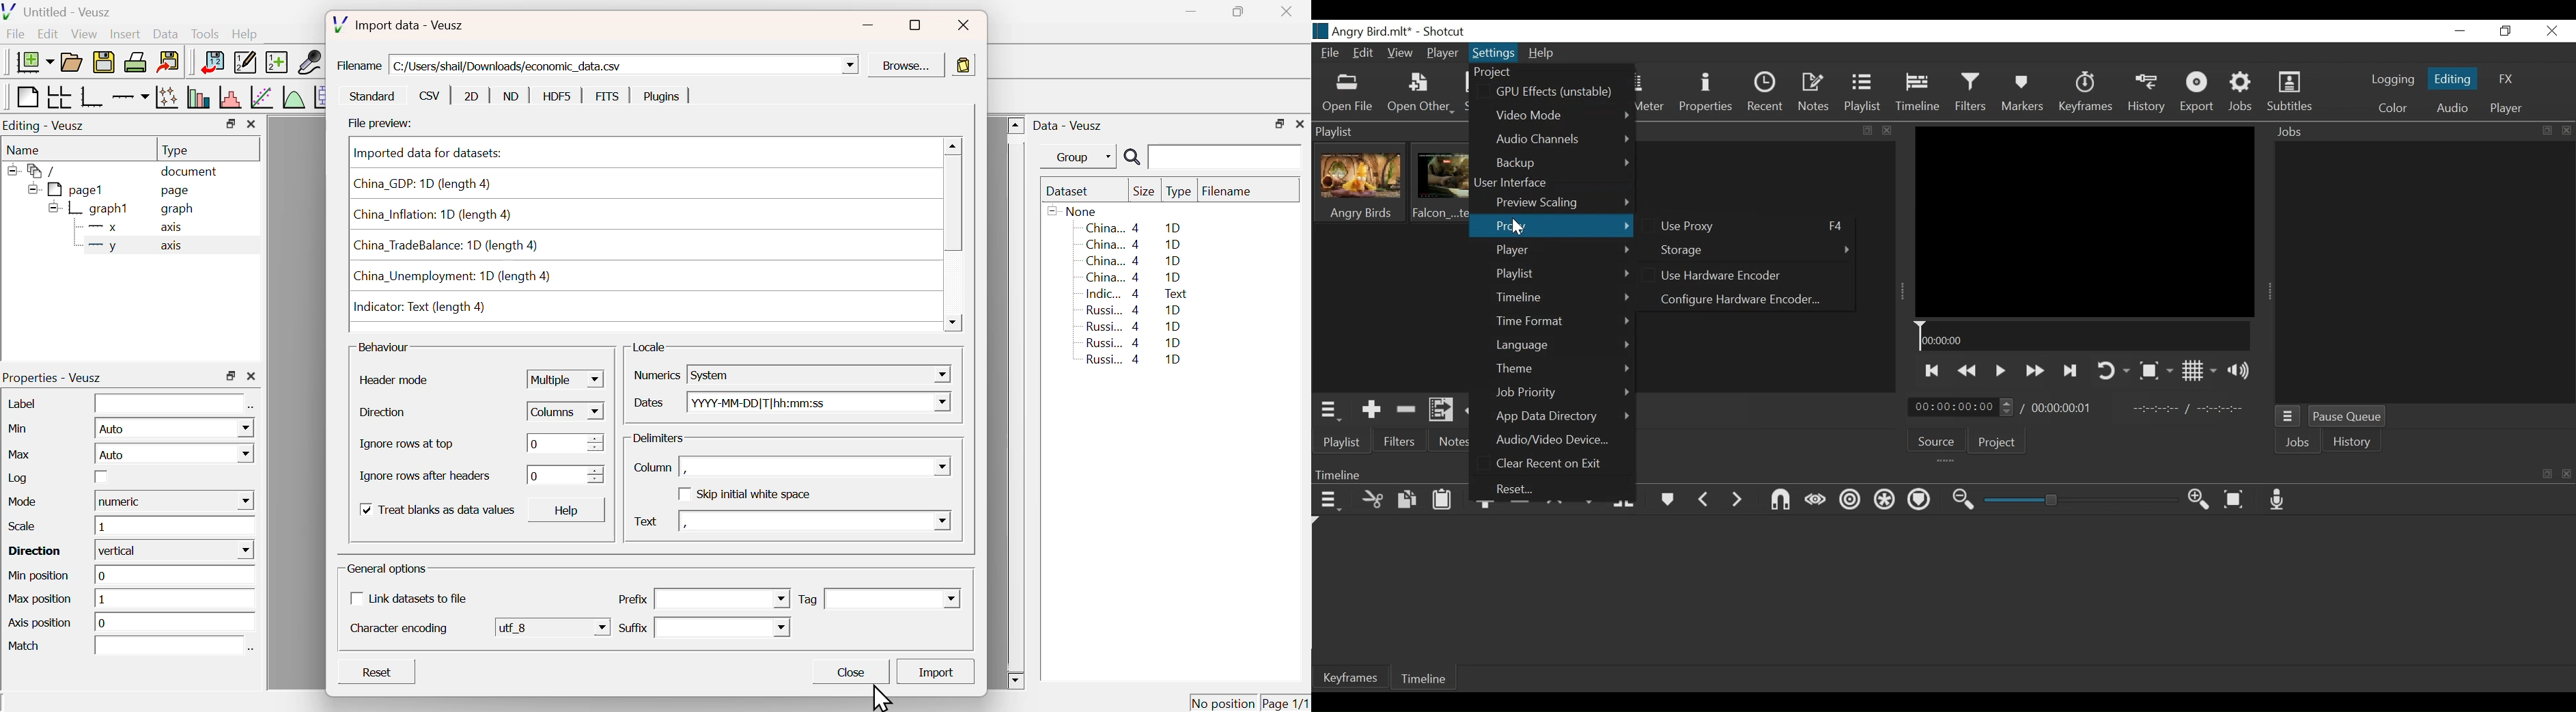 The width and height of the screenshot is (2576, 728). I want to click on Skip initial white space, so click(755, 496).